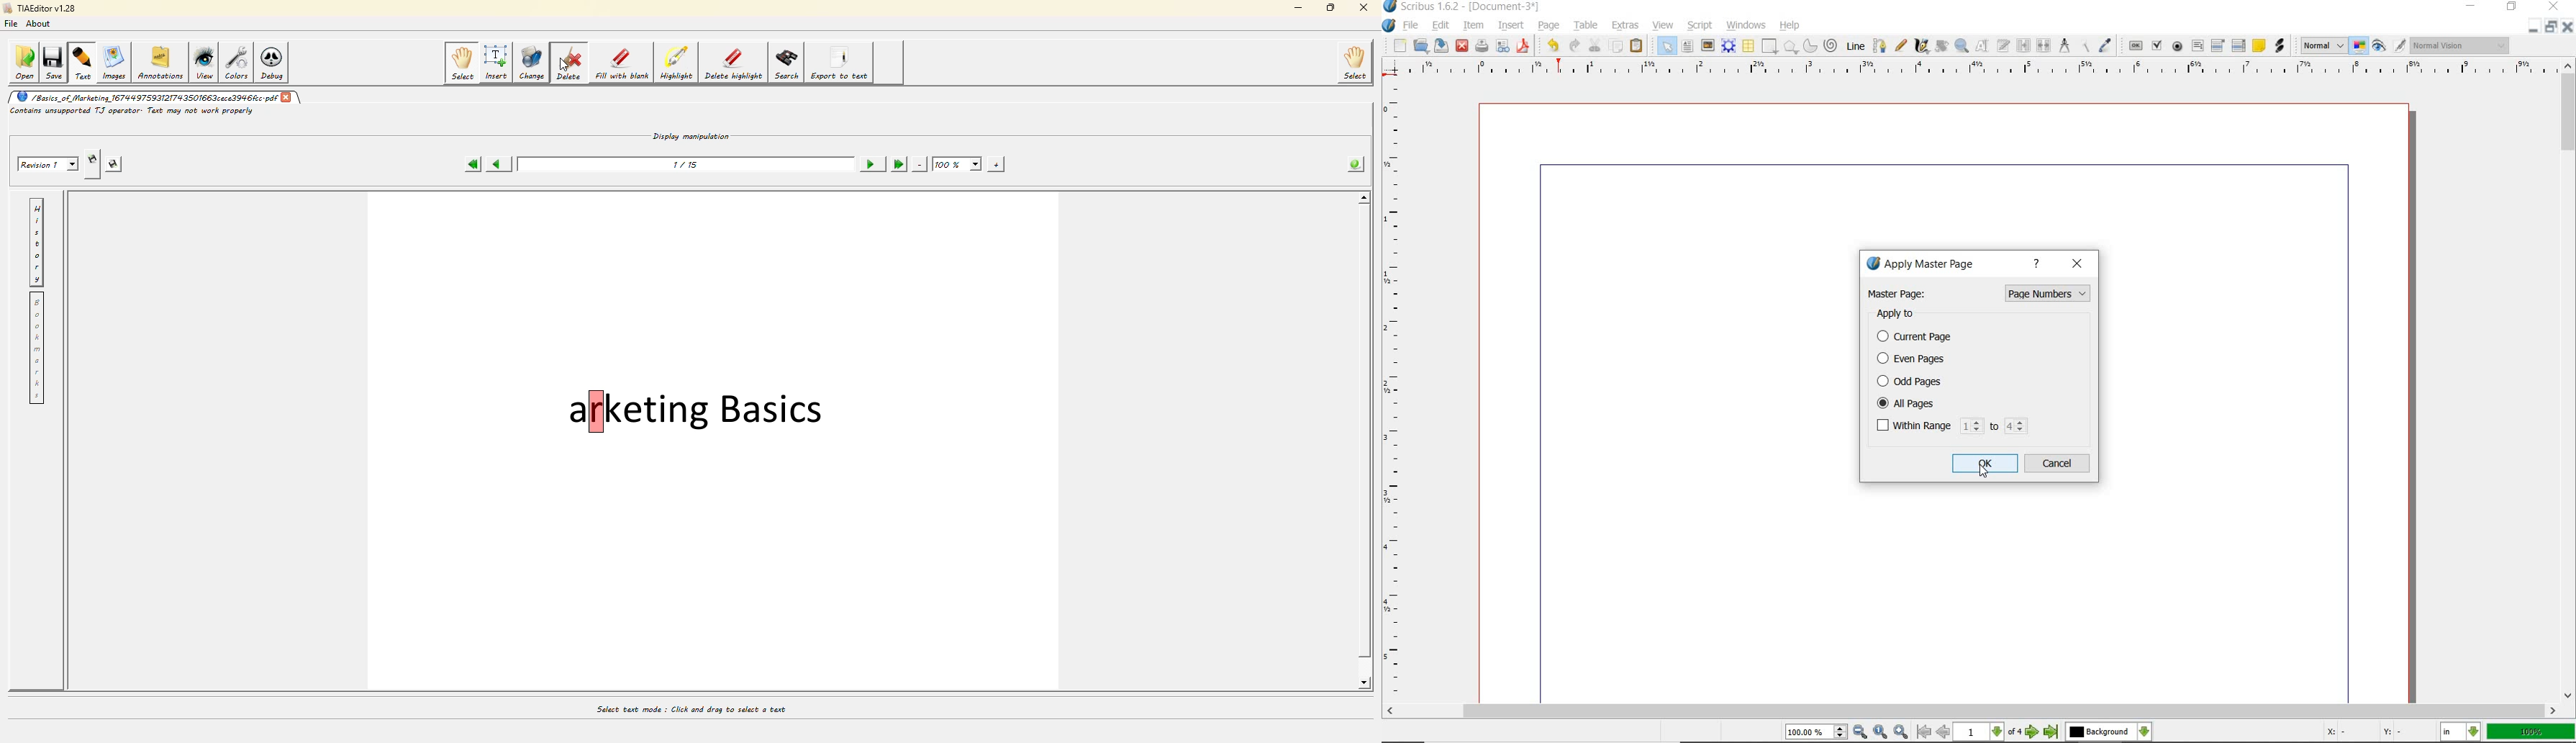 The image size is (2576, 756). What do you see at coordinates (2379, 733) in the screenshot?
I see `Cursor Coordinates` at bounding box center [2379, 733].